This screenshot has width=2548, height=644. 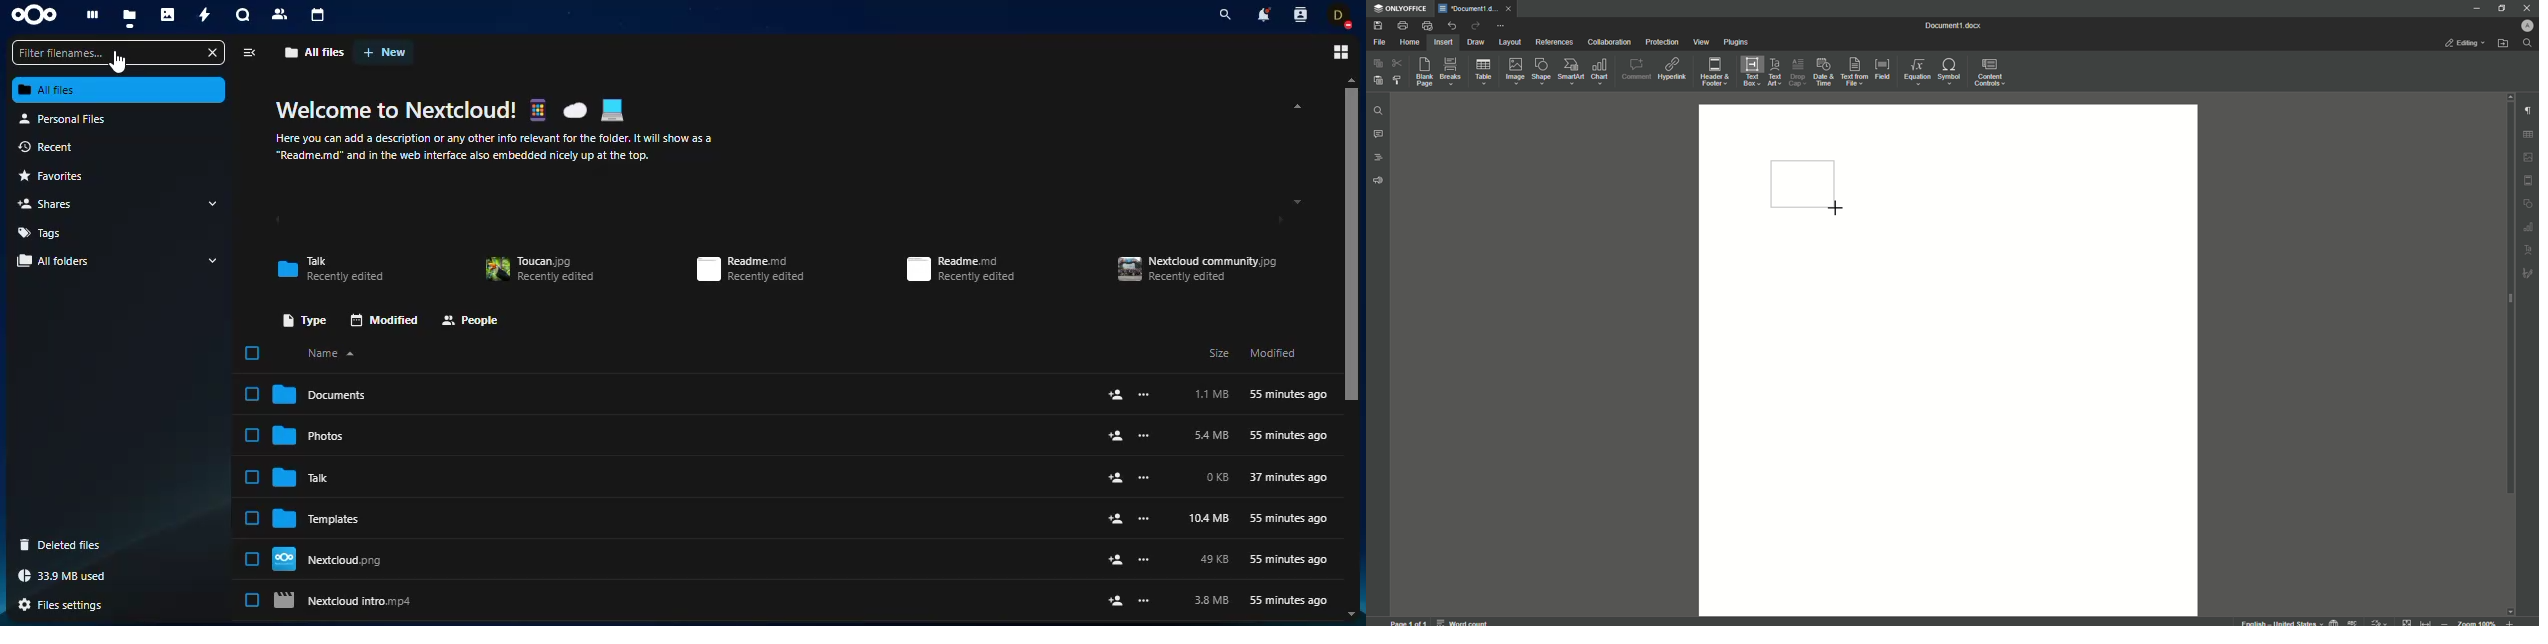 What do you see at coordinates (1949, 72) in the screenshot?
I see `Symbols` at bounding box center [1949, 72].